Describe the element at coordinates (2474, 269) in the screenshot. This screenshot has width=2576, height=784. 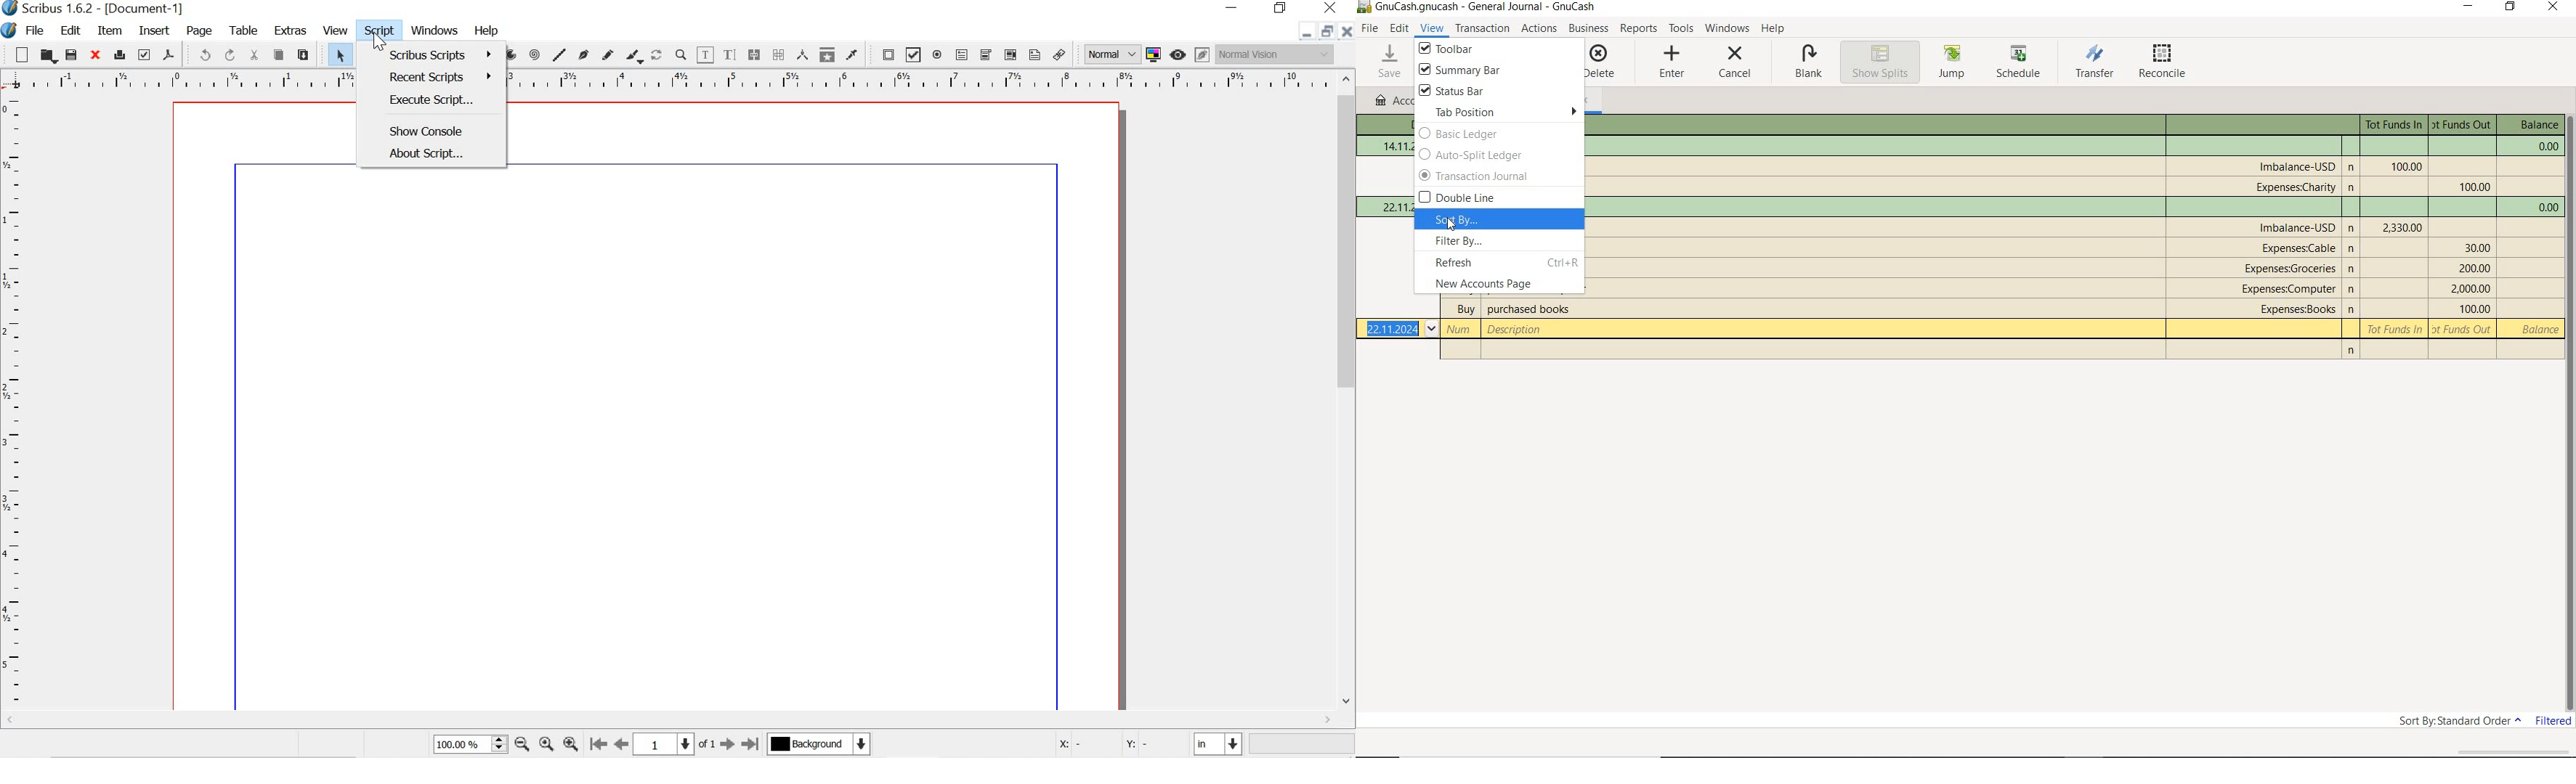
I see `Tot Funds Out` at that location.